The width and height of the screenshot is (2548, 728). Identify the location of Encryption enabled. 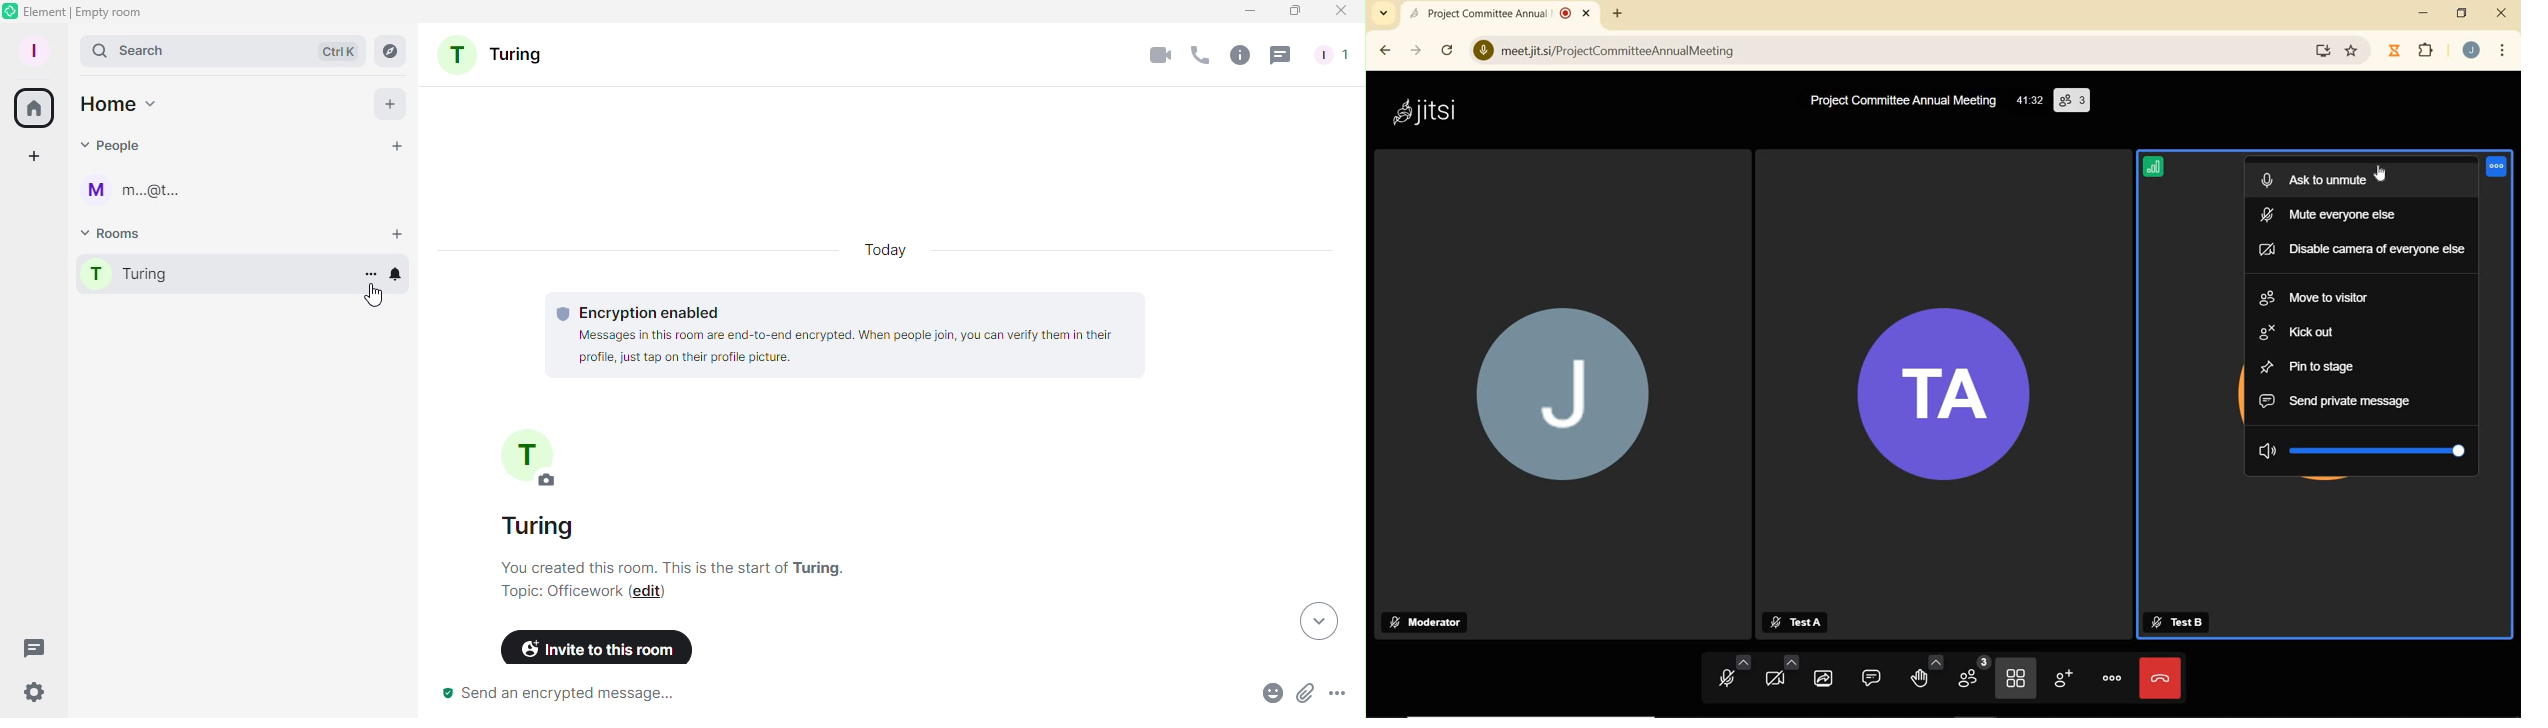
(913, 326).